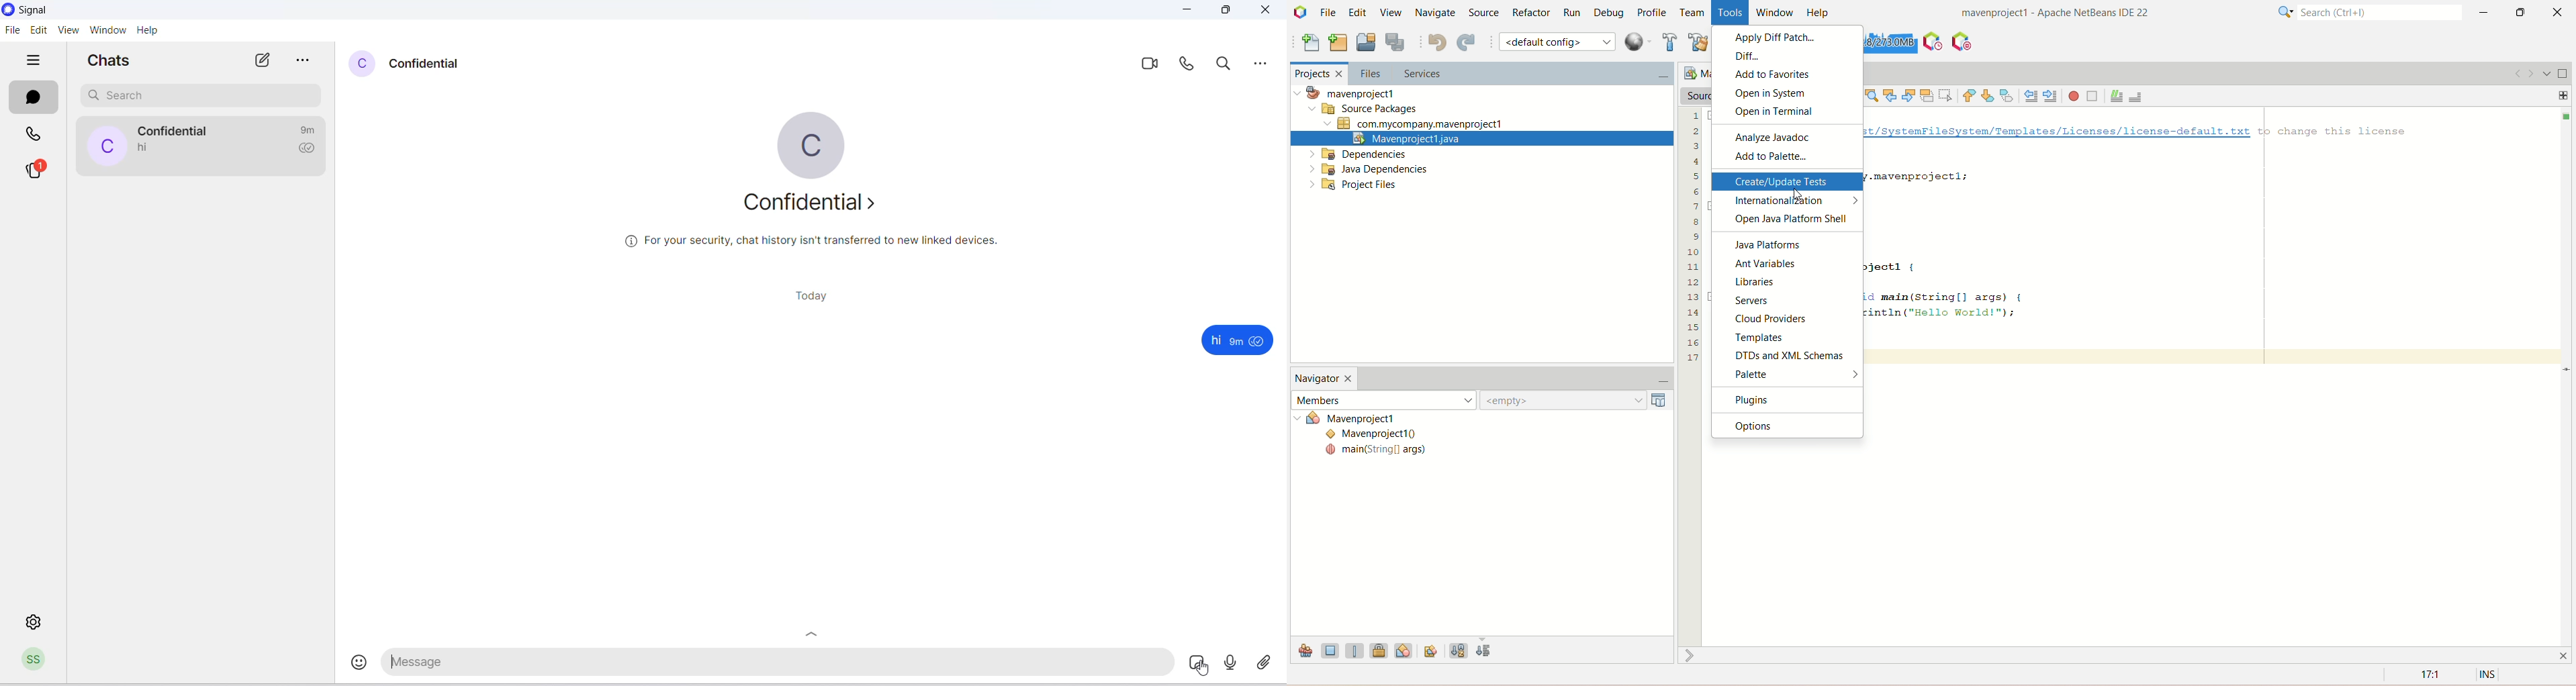 The image size is (2576, 700). What do you see at coordinates (35, 96) in the screenshot?
I see `chats` at bounding box center [35, 96].